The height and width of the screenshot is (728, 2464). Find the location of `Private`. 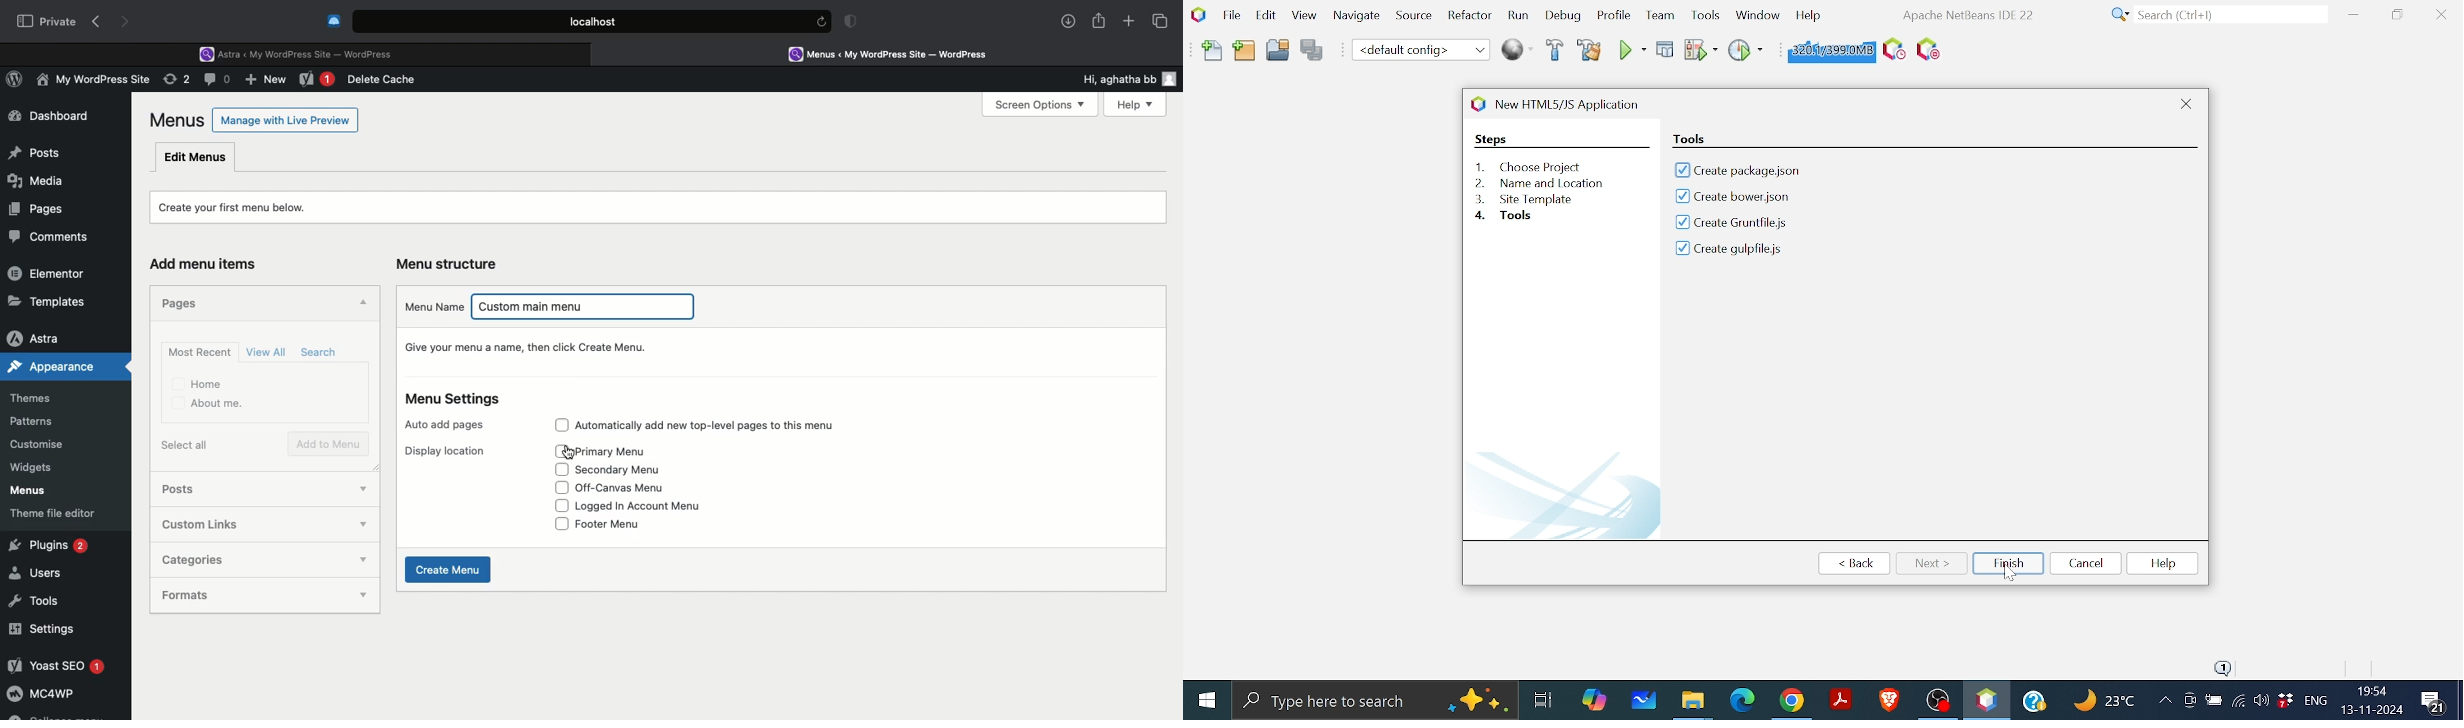

Private is located at coordinates (47, 21).